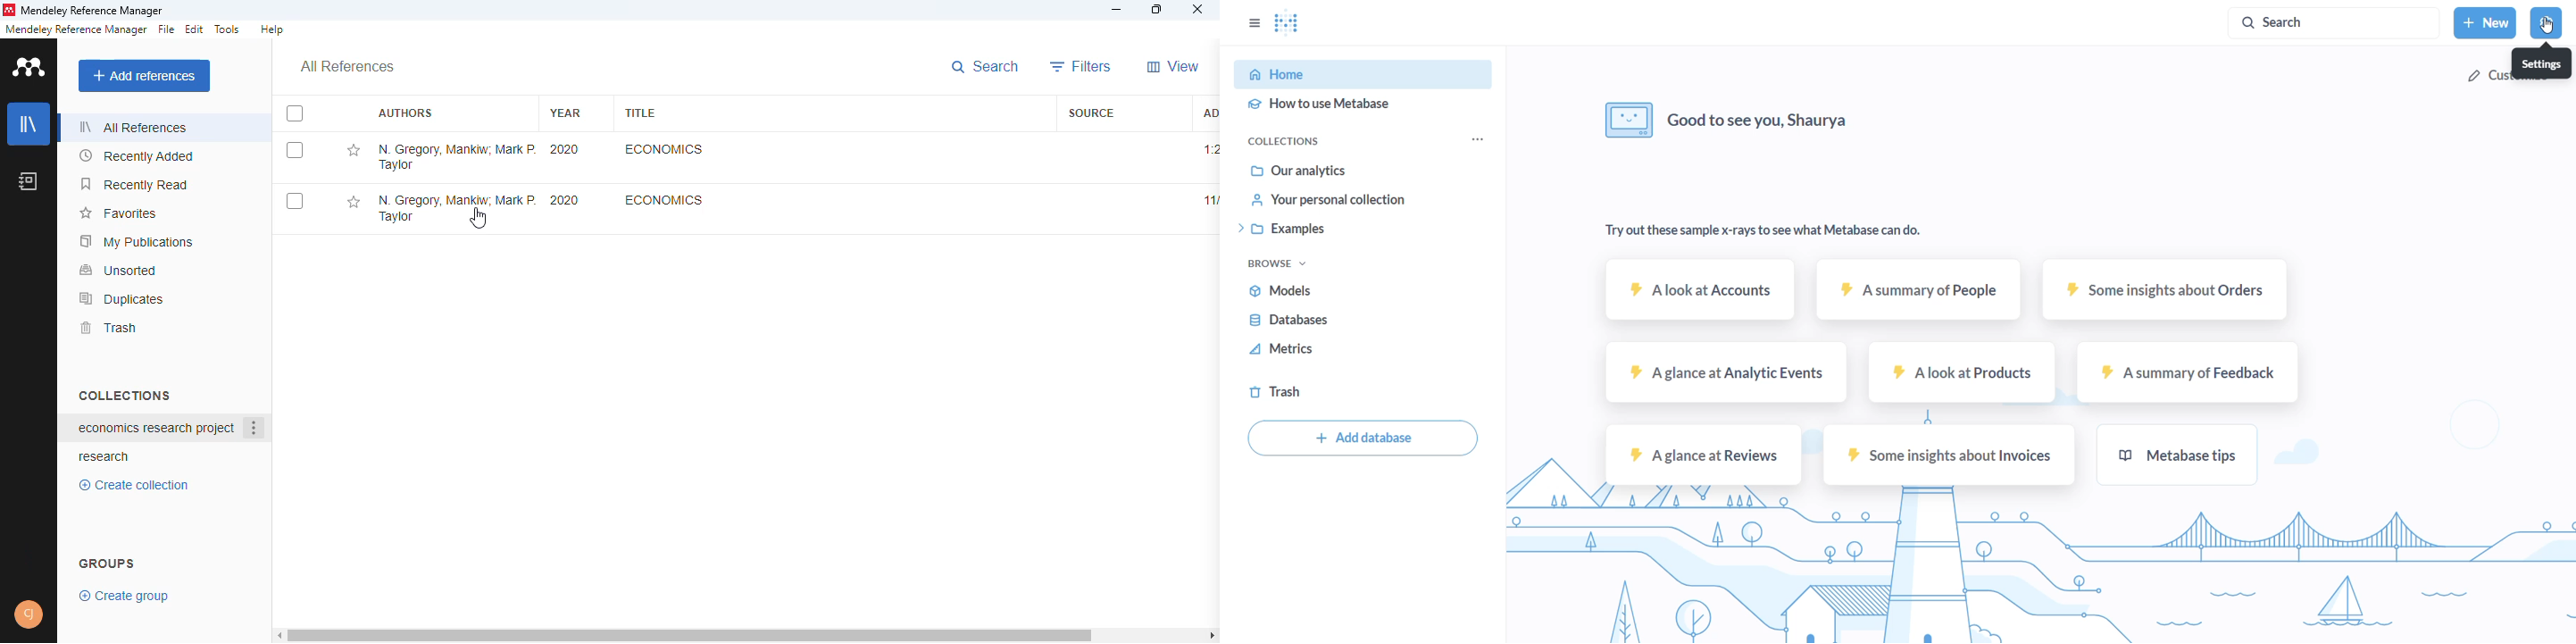 The height and width of the screenshot is (644, 2576). Describe the element at coordinates (29, 180) in the screenshot. I see `notebook` at that location.